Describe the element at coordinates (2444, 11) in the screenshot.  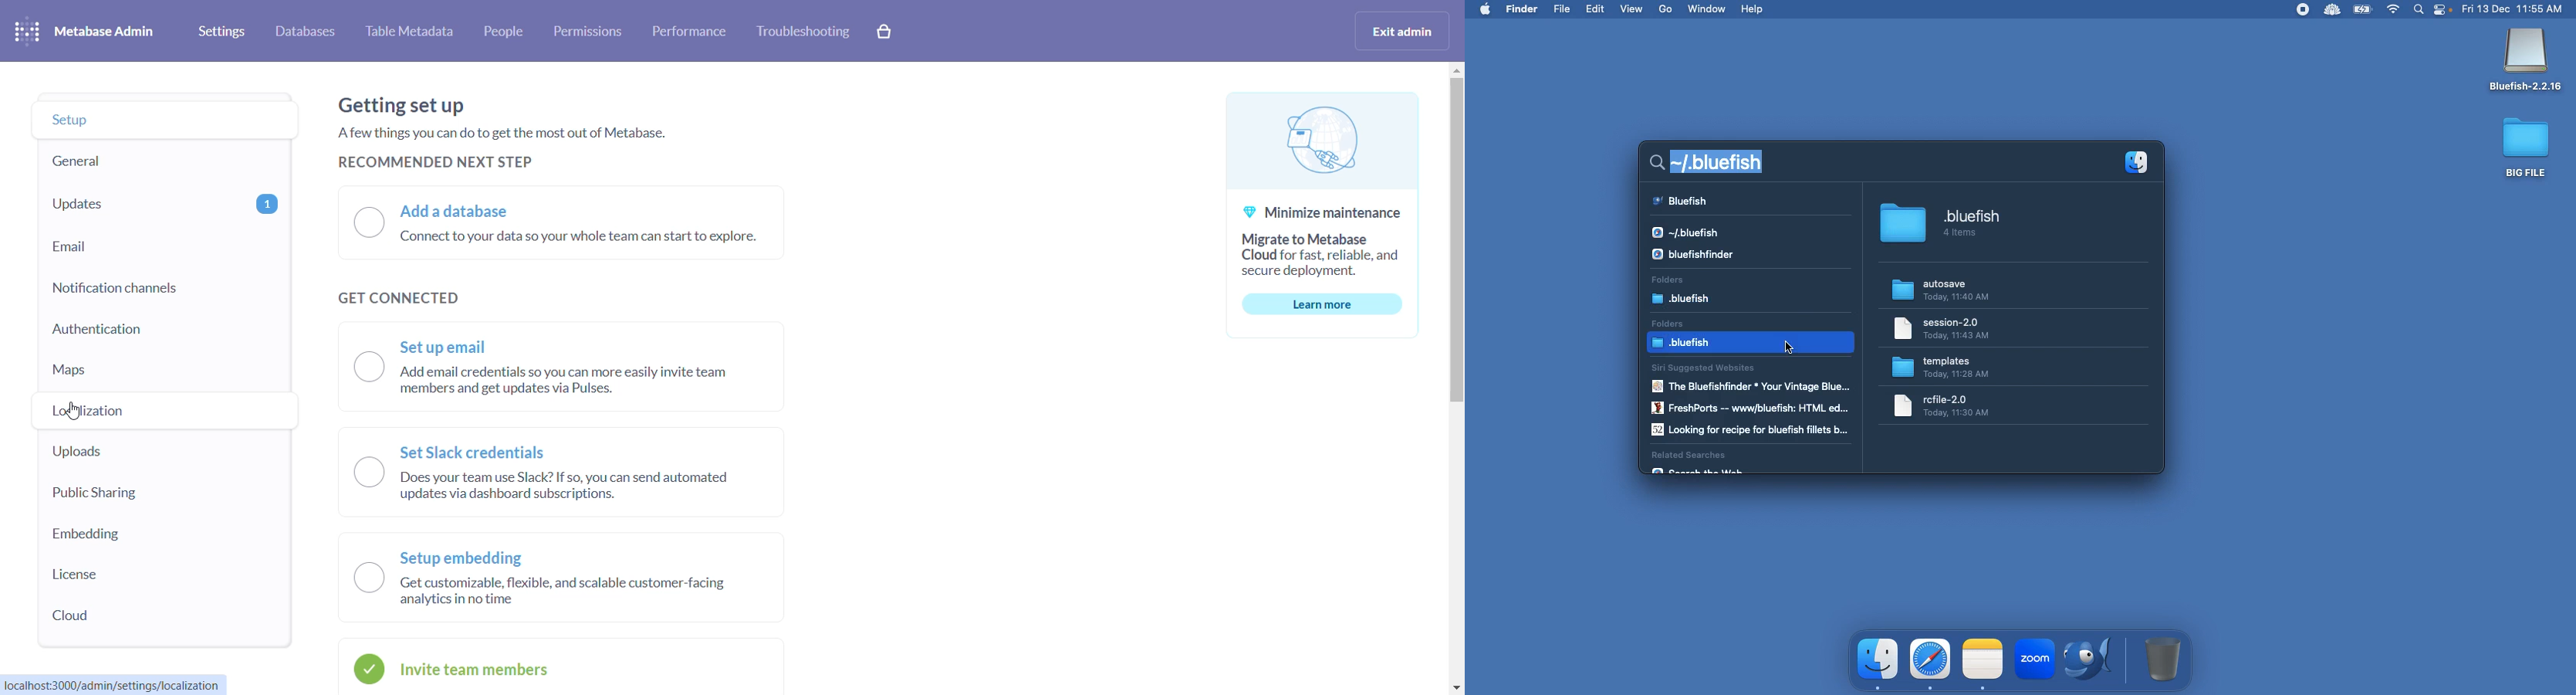
I see `Notification` at that location.